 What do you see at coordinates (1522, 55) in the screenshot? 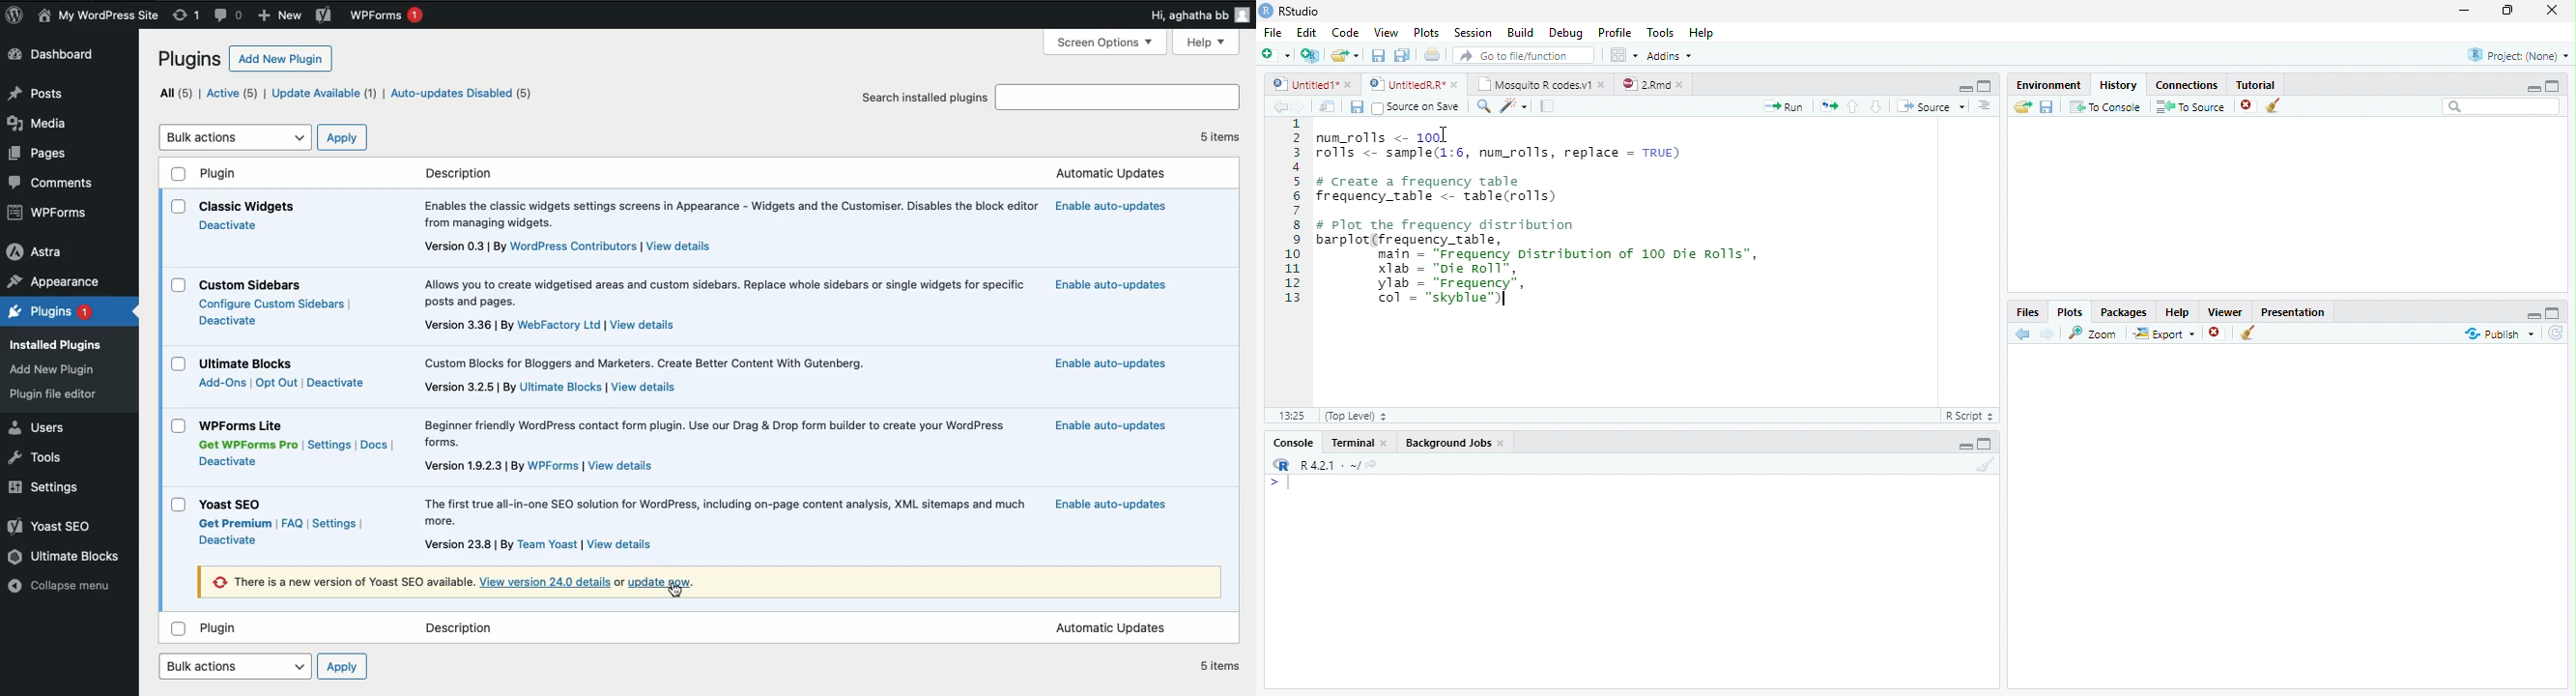
I see `Go to file/function` at bounding box center [1522, 55].